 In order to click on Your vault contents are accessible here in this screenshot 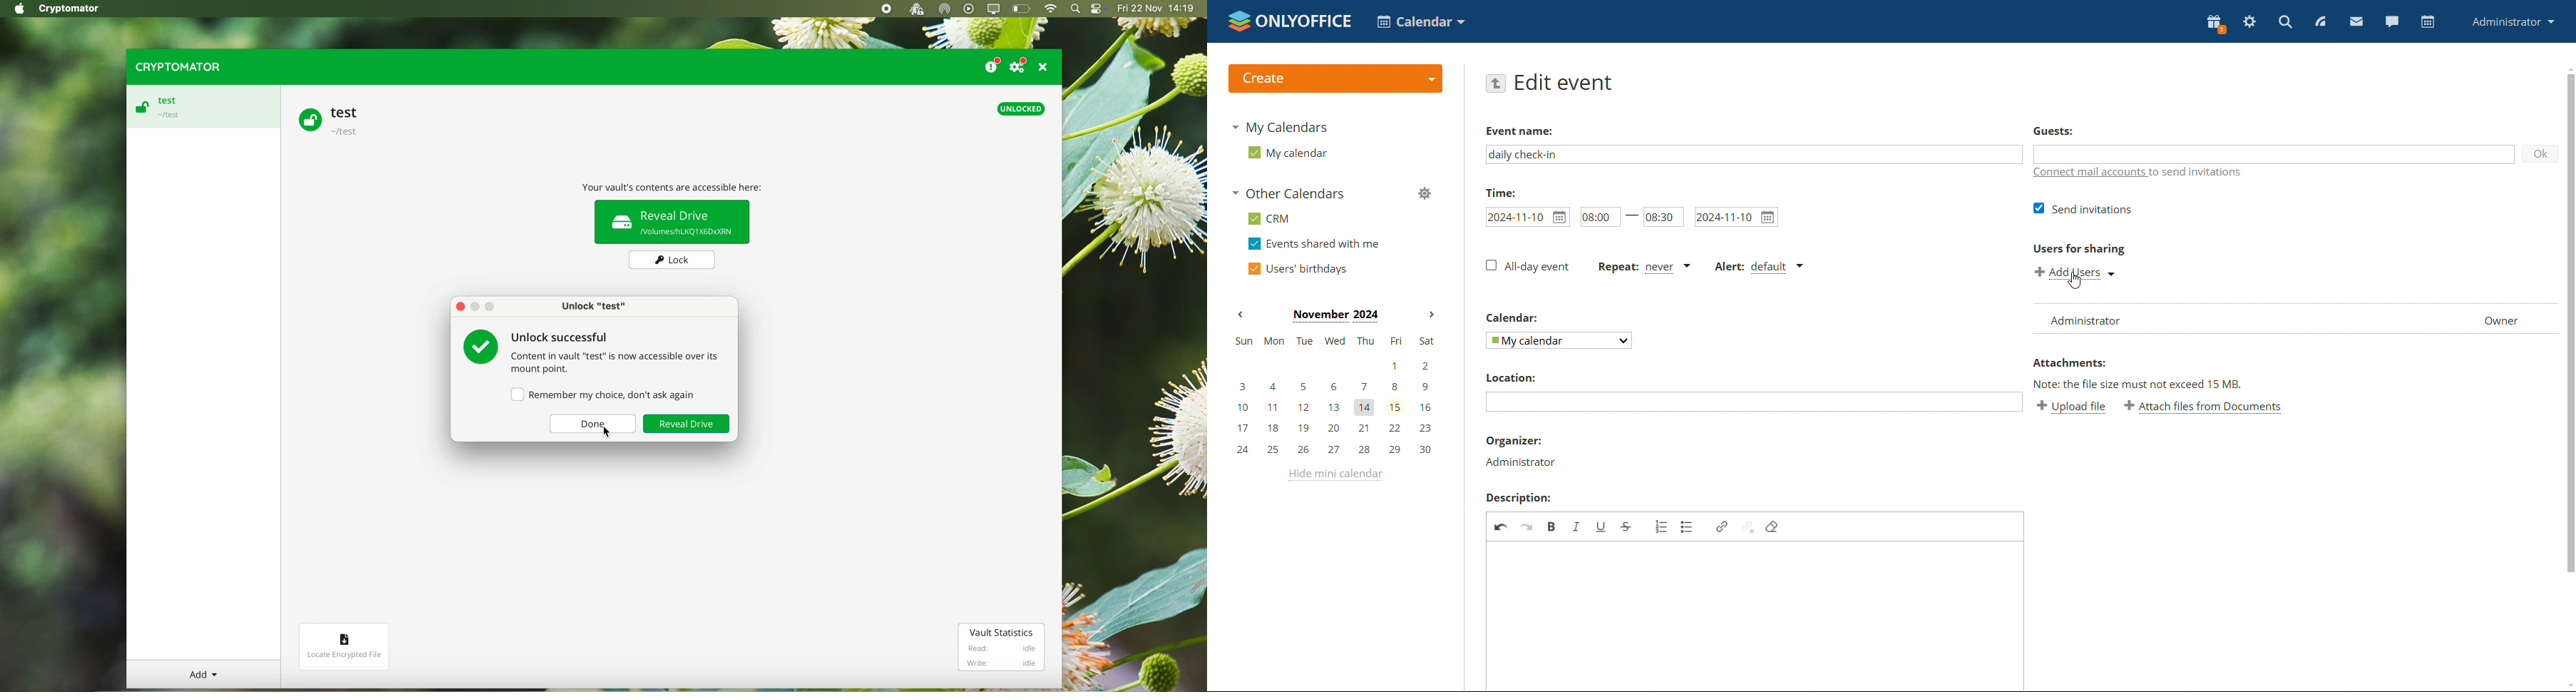, I will do `click(674, 184)`.